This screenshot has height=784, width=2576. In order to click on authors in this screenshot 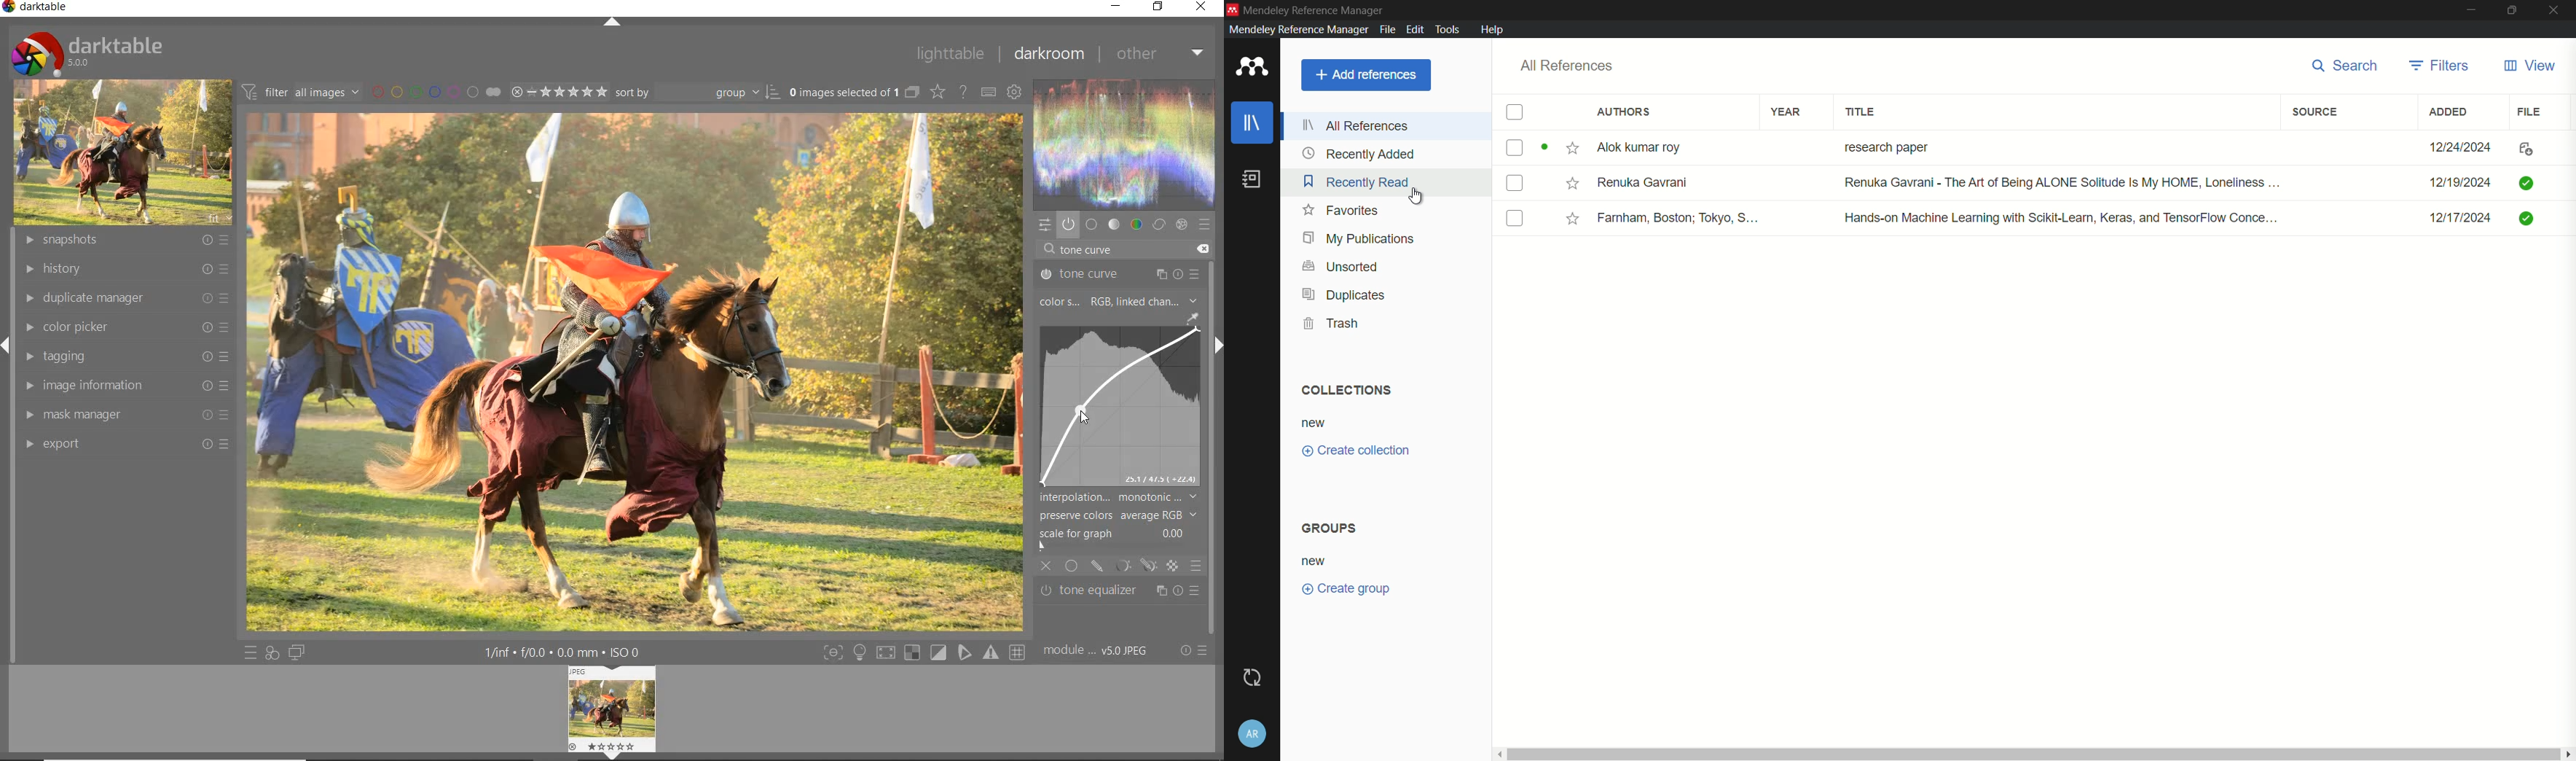, I will do `click(1625, 111)`.